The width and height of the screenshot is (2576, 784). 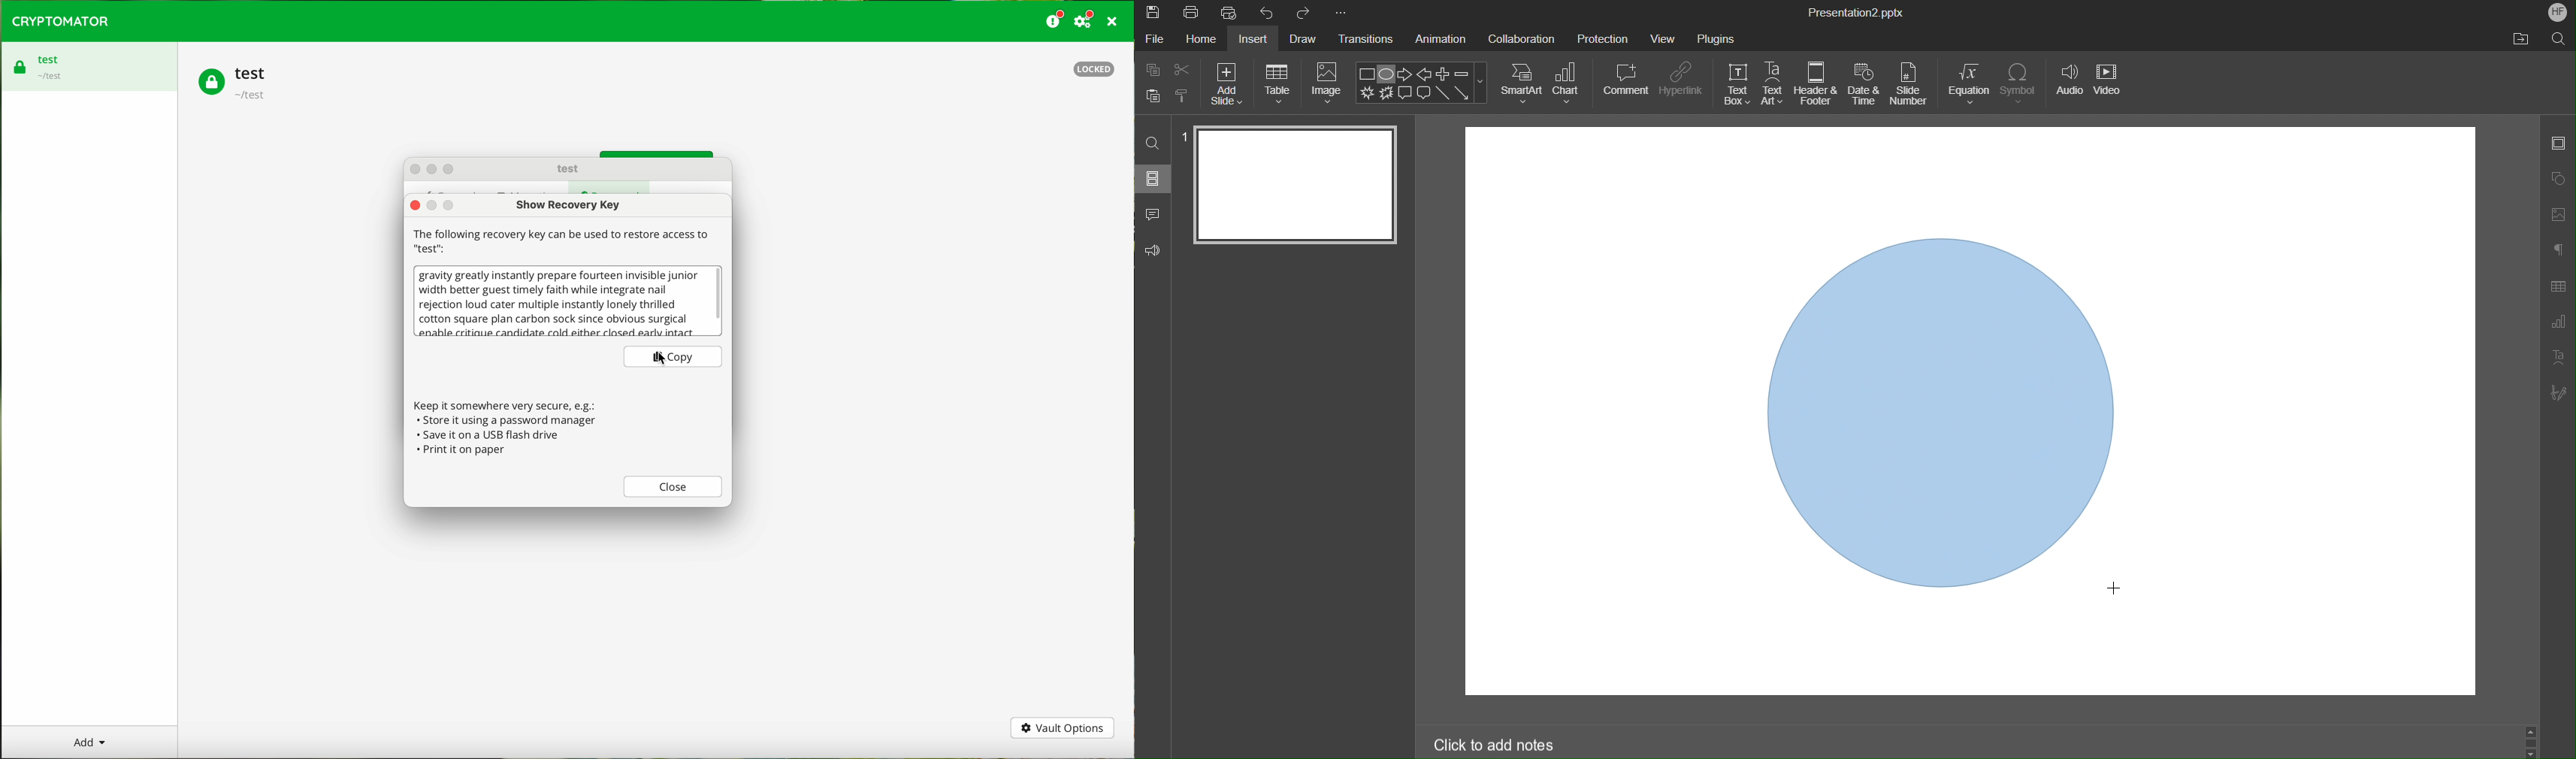 What do you see at coordinates (1568, 83) in the screenshot?
I see `Chart` at bounding box center [1568, 83].